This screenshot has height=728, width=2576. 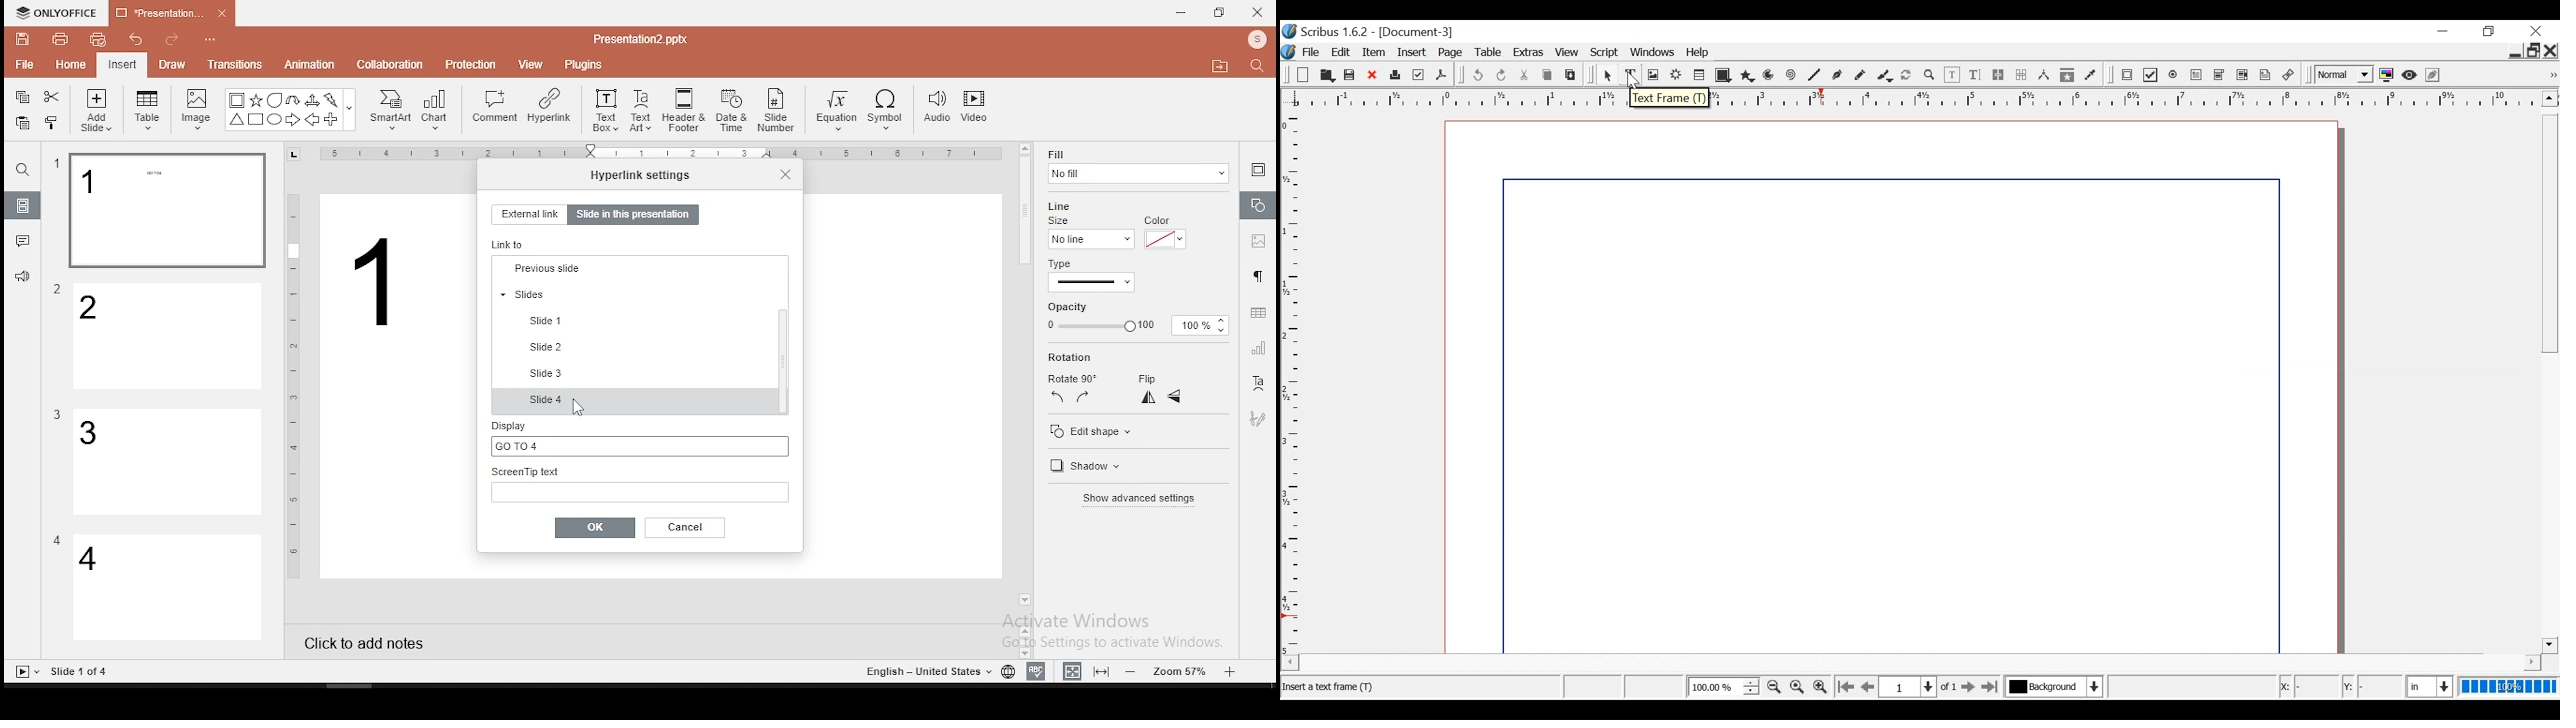 I want to click on spell check, so click(x=1036, y=671).